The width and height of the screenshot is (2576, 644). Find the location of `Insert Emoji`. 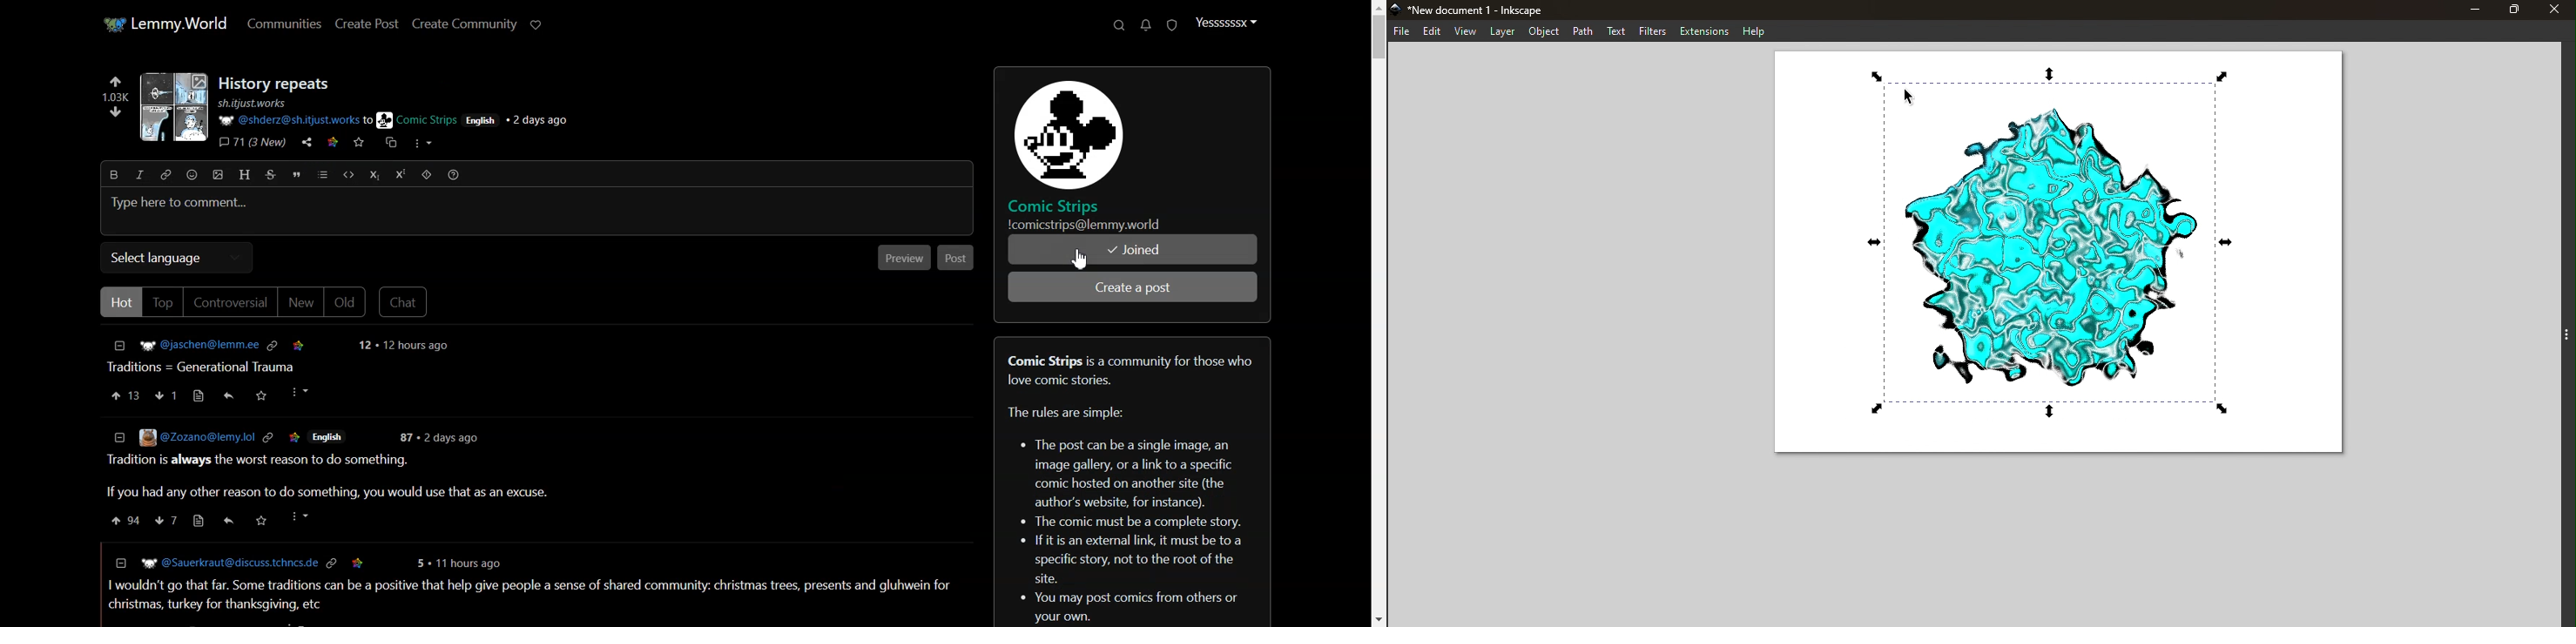

Insert Emoji is located at coordinates (192, 175).